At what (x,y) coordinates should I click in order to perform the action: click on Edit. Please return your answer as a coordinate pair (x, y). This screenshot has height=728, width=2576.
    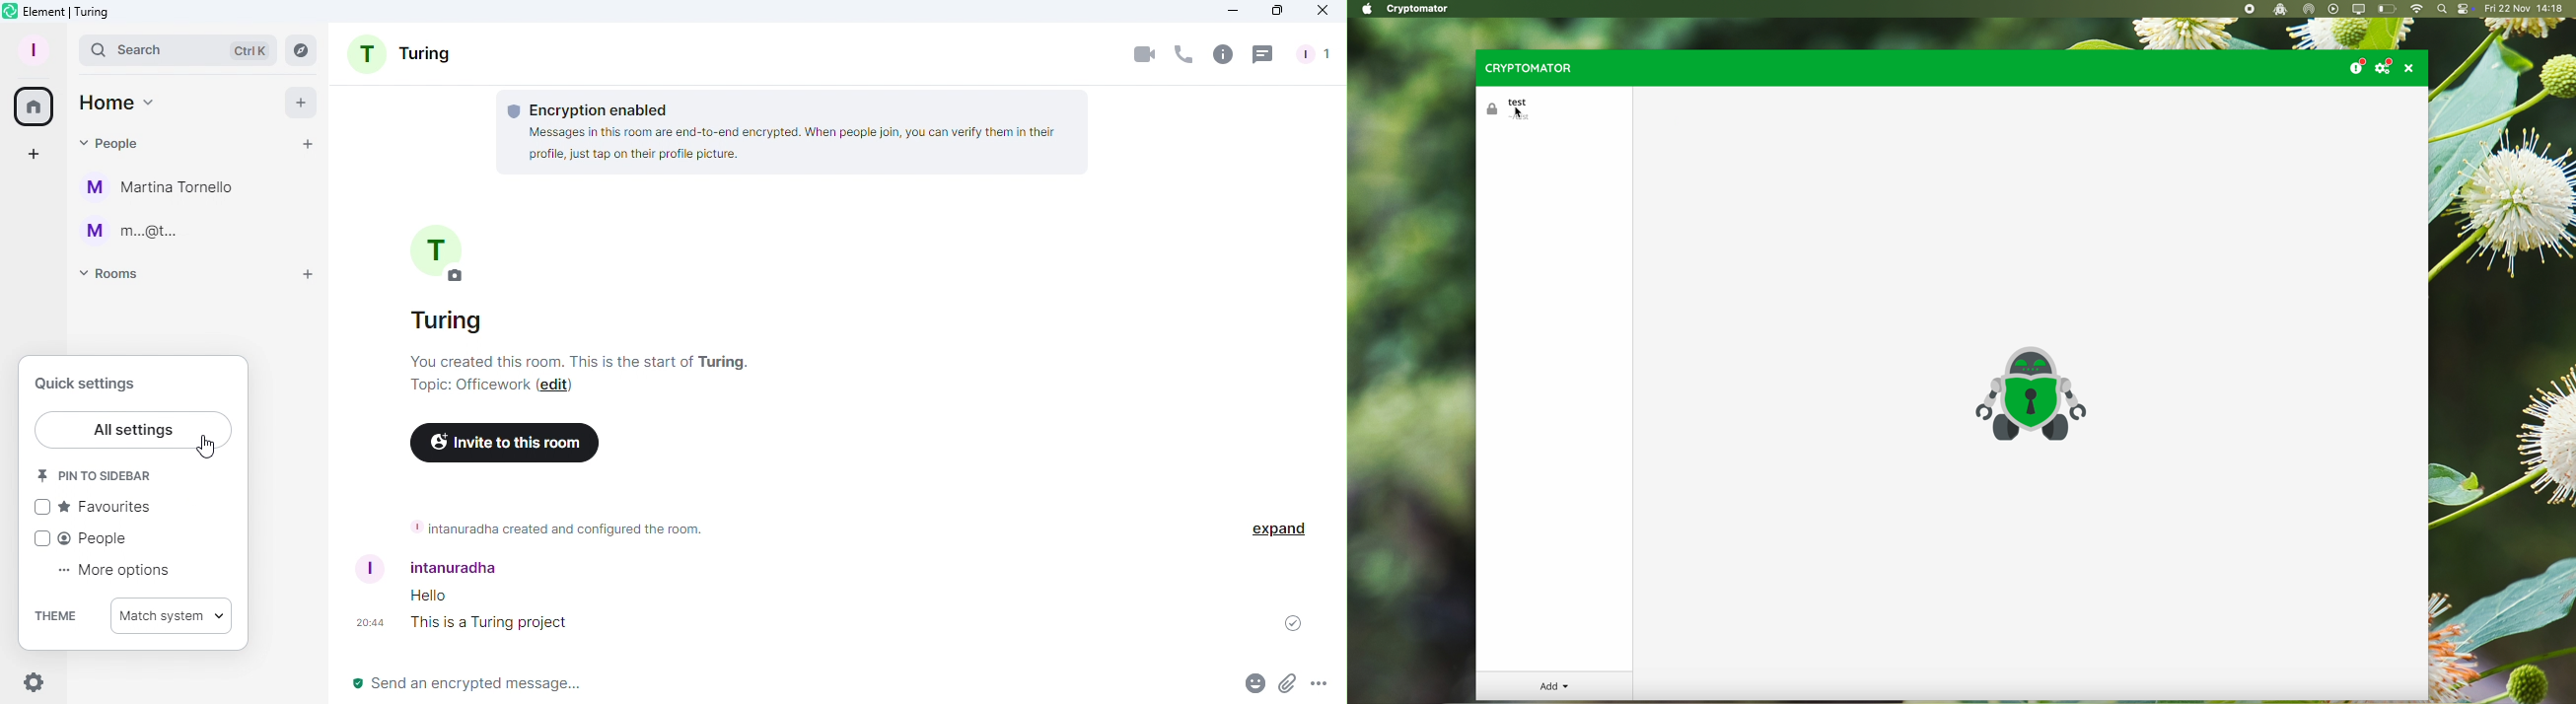
    Looking at the image, I should click on (560, 386).